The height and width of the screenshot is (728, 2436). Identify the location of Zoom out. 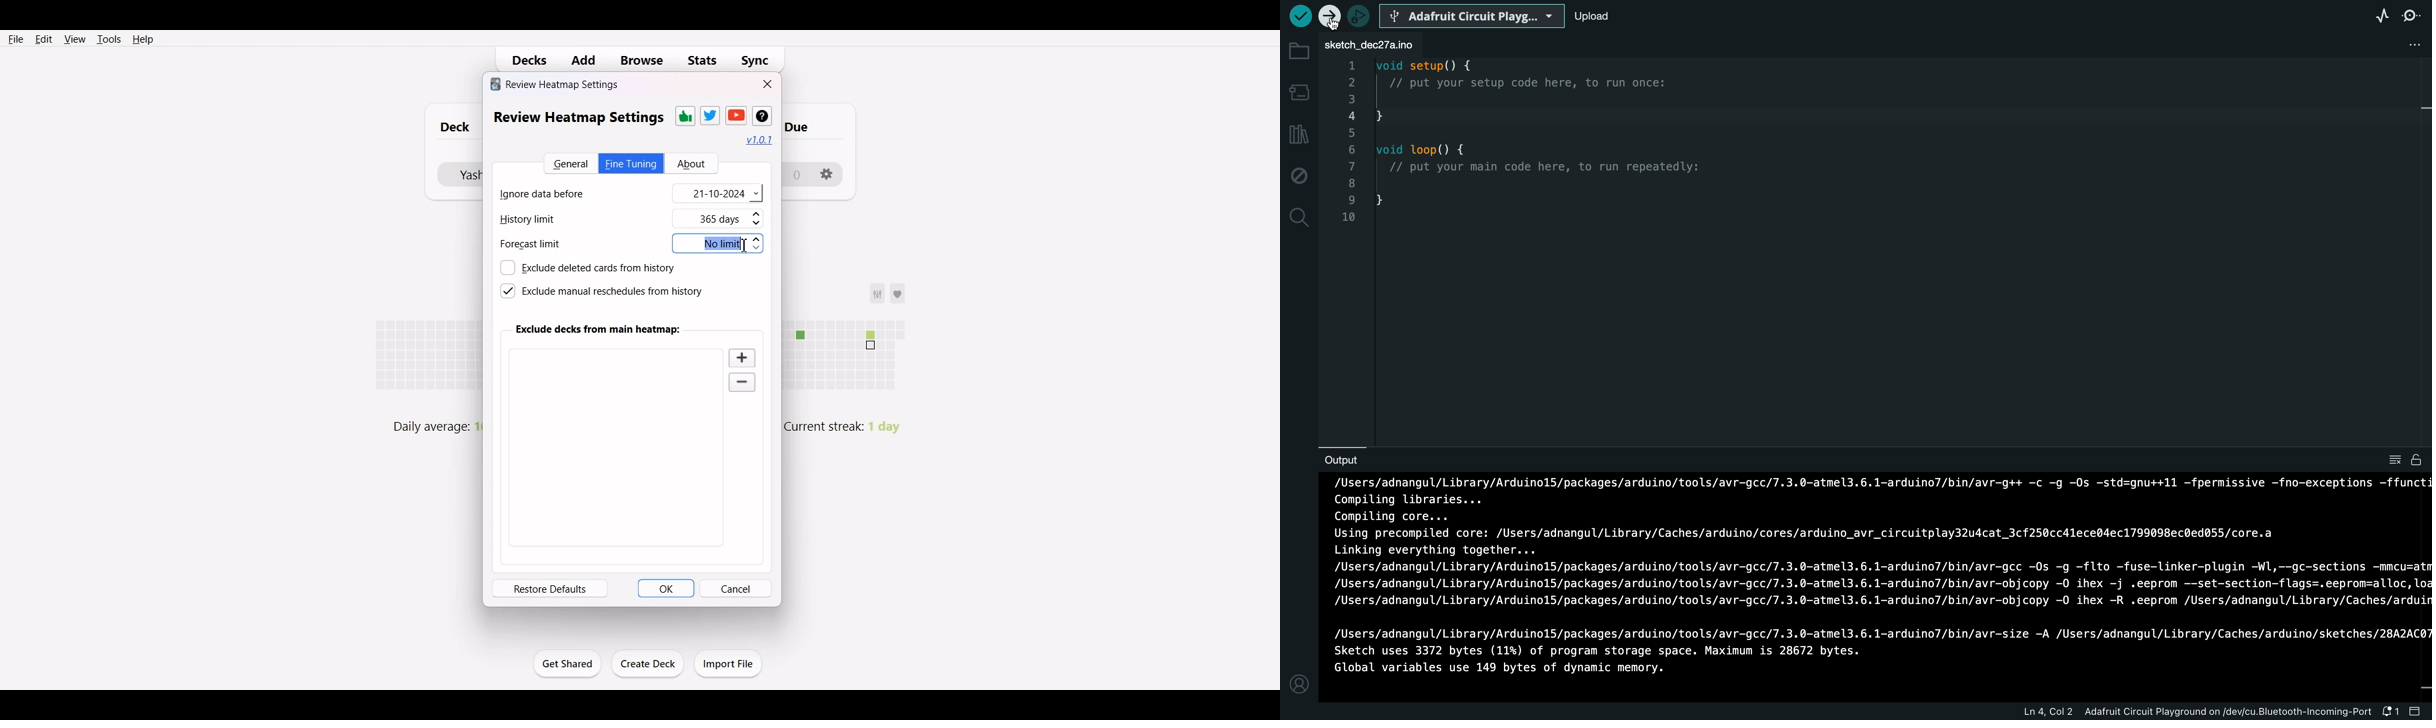
(744, 384).